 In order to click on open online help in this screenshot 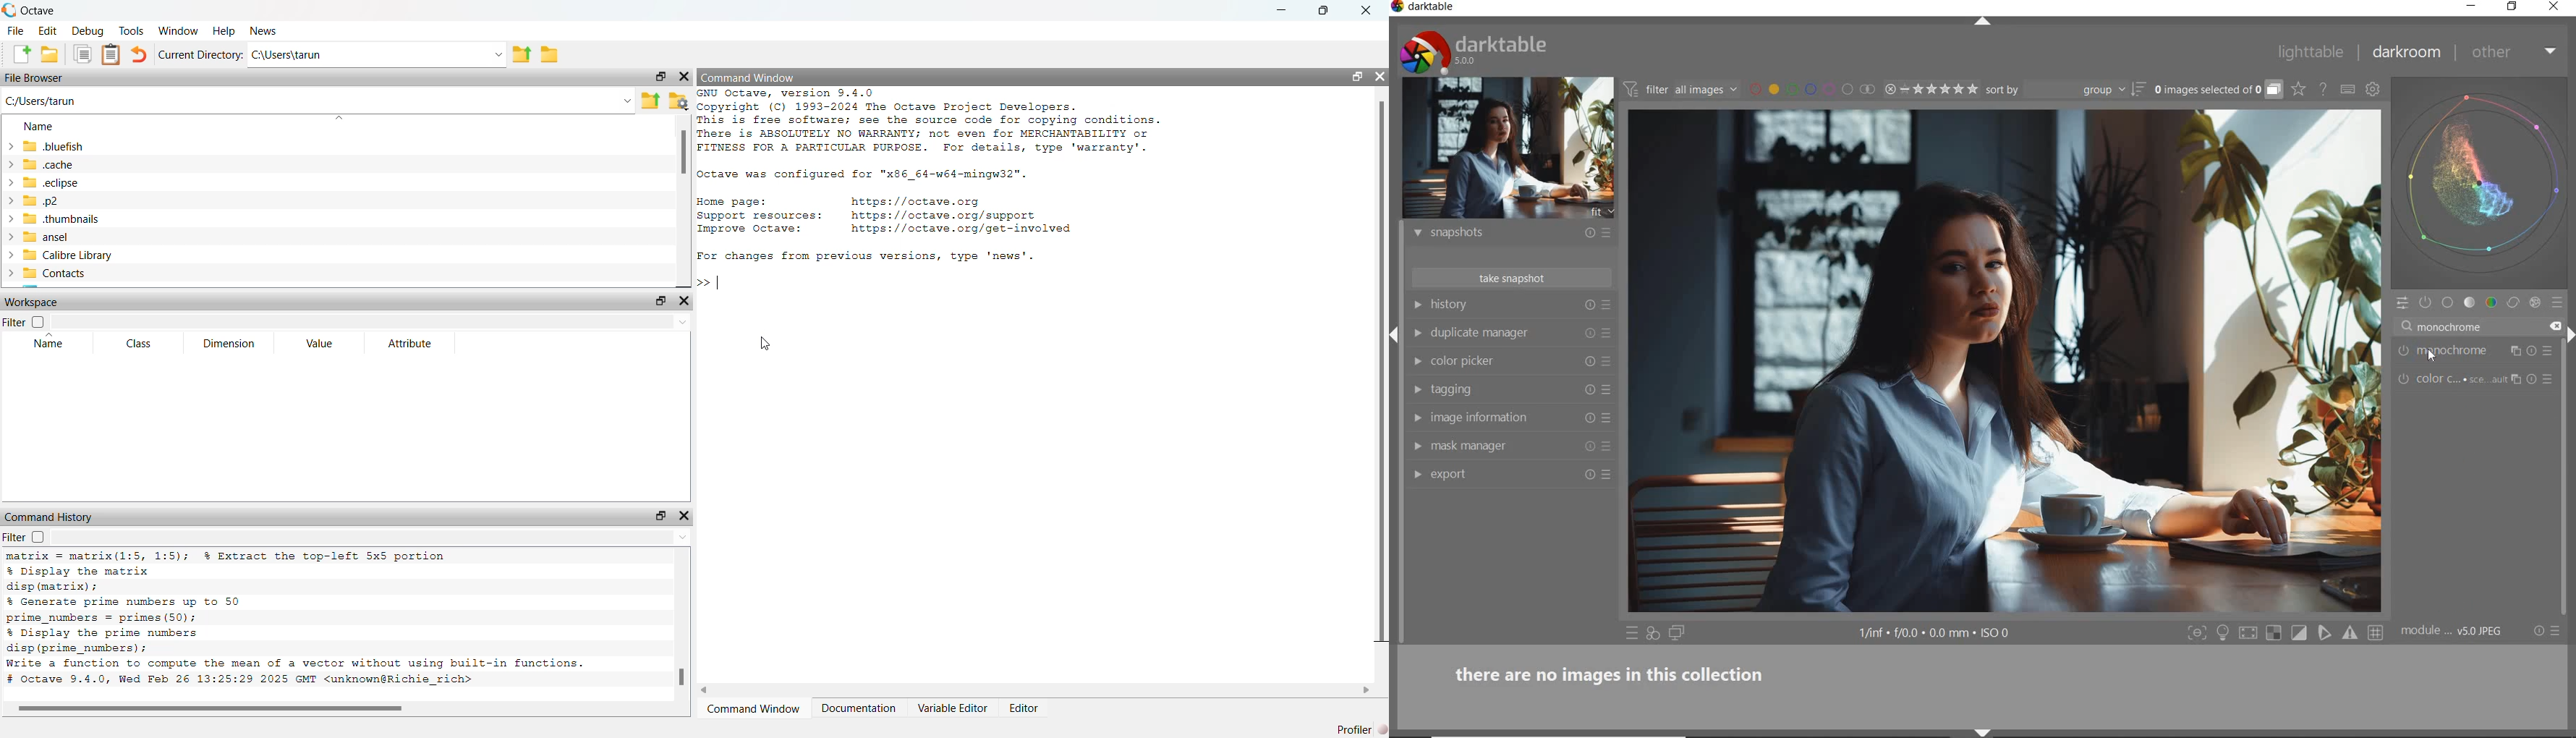, I will do `click(2323, 88)`.